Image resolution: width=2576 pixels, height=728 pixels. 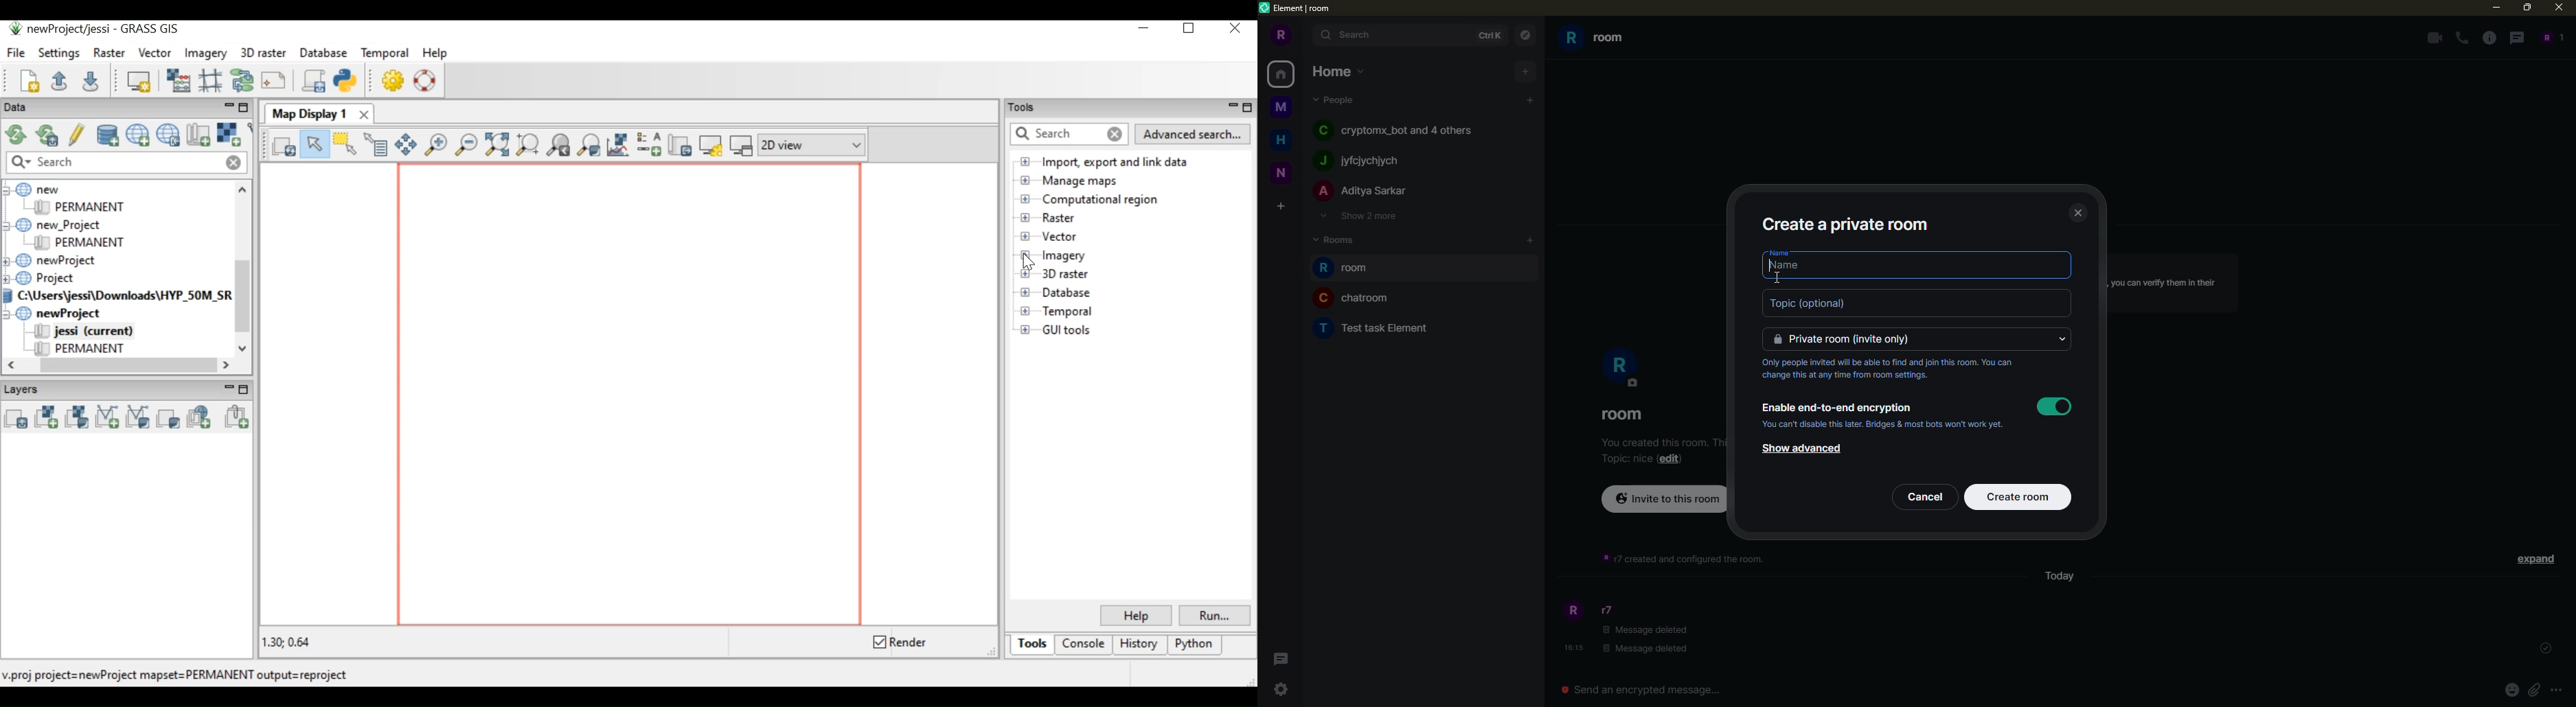 I want to click on ctrlK, so click(x=1488, y=36).